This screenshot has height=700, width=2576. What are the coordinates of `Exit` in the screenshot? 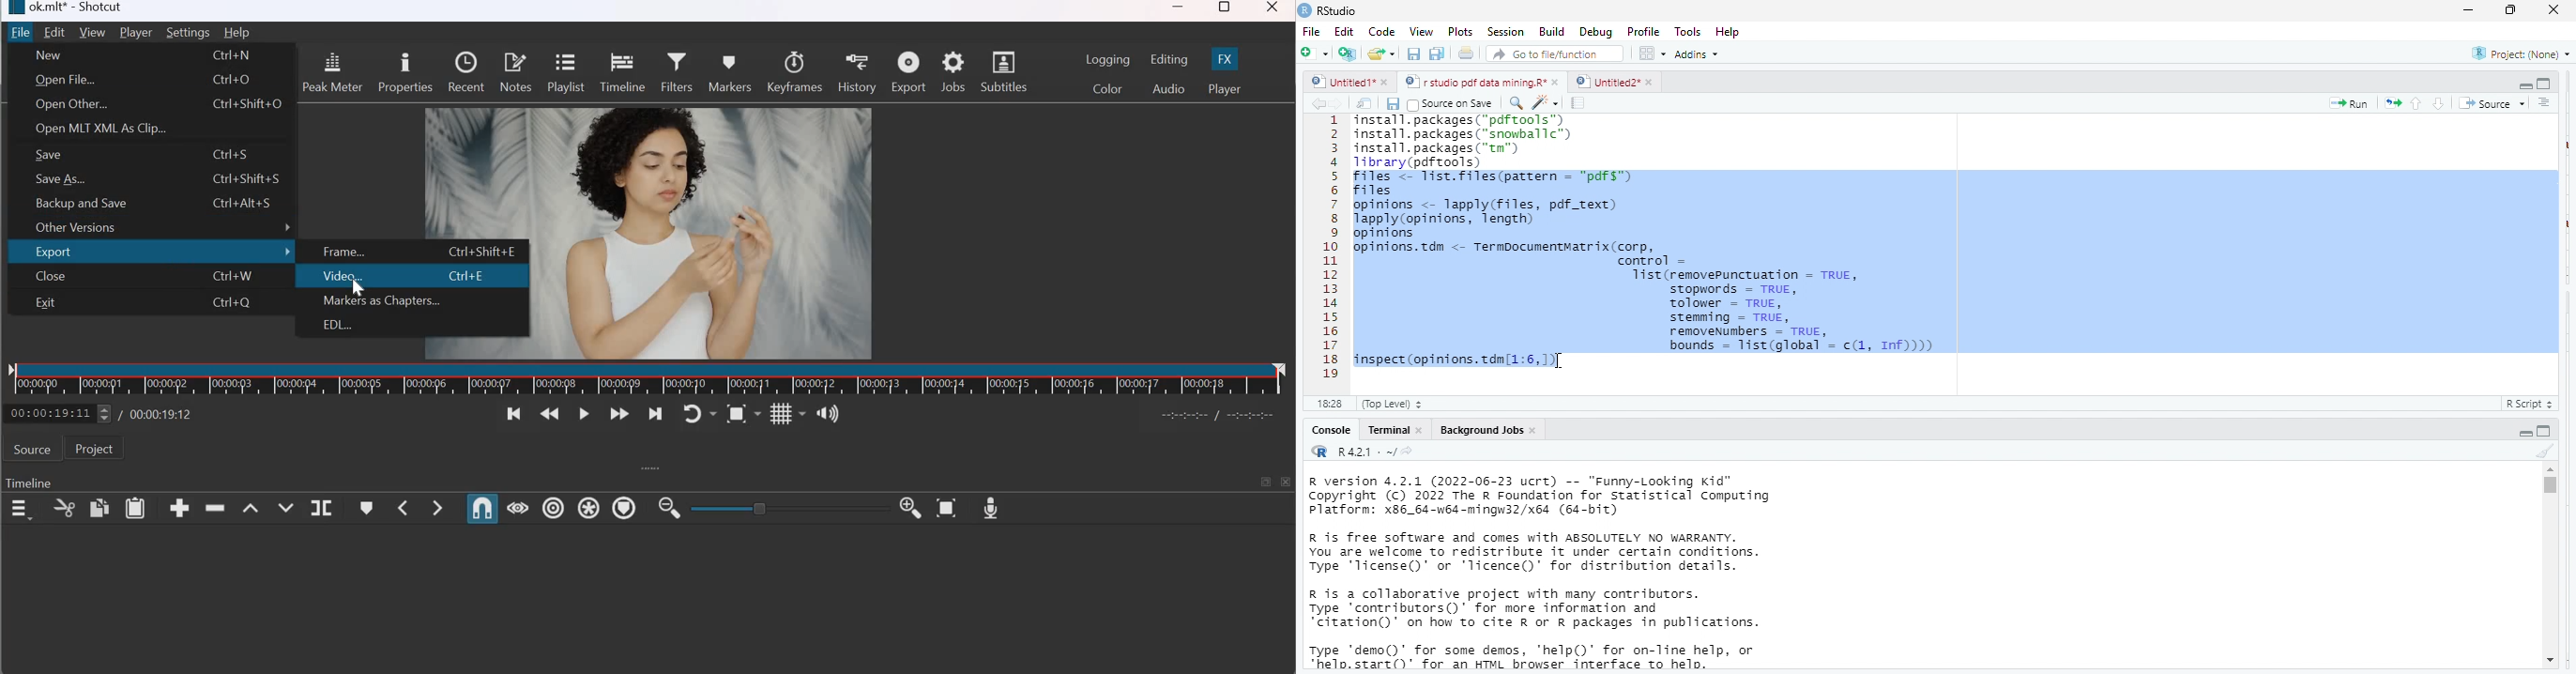 It's located at (45, 303).